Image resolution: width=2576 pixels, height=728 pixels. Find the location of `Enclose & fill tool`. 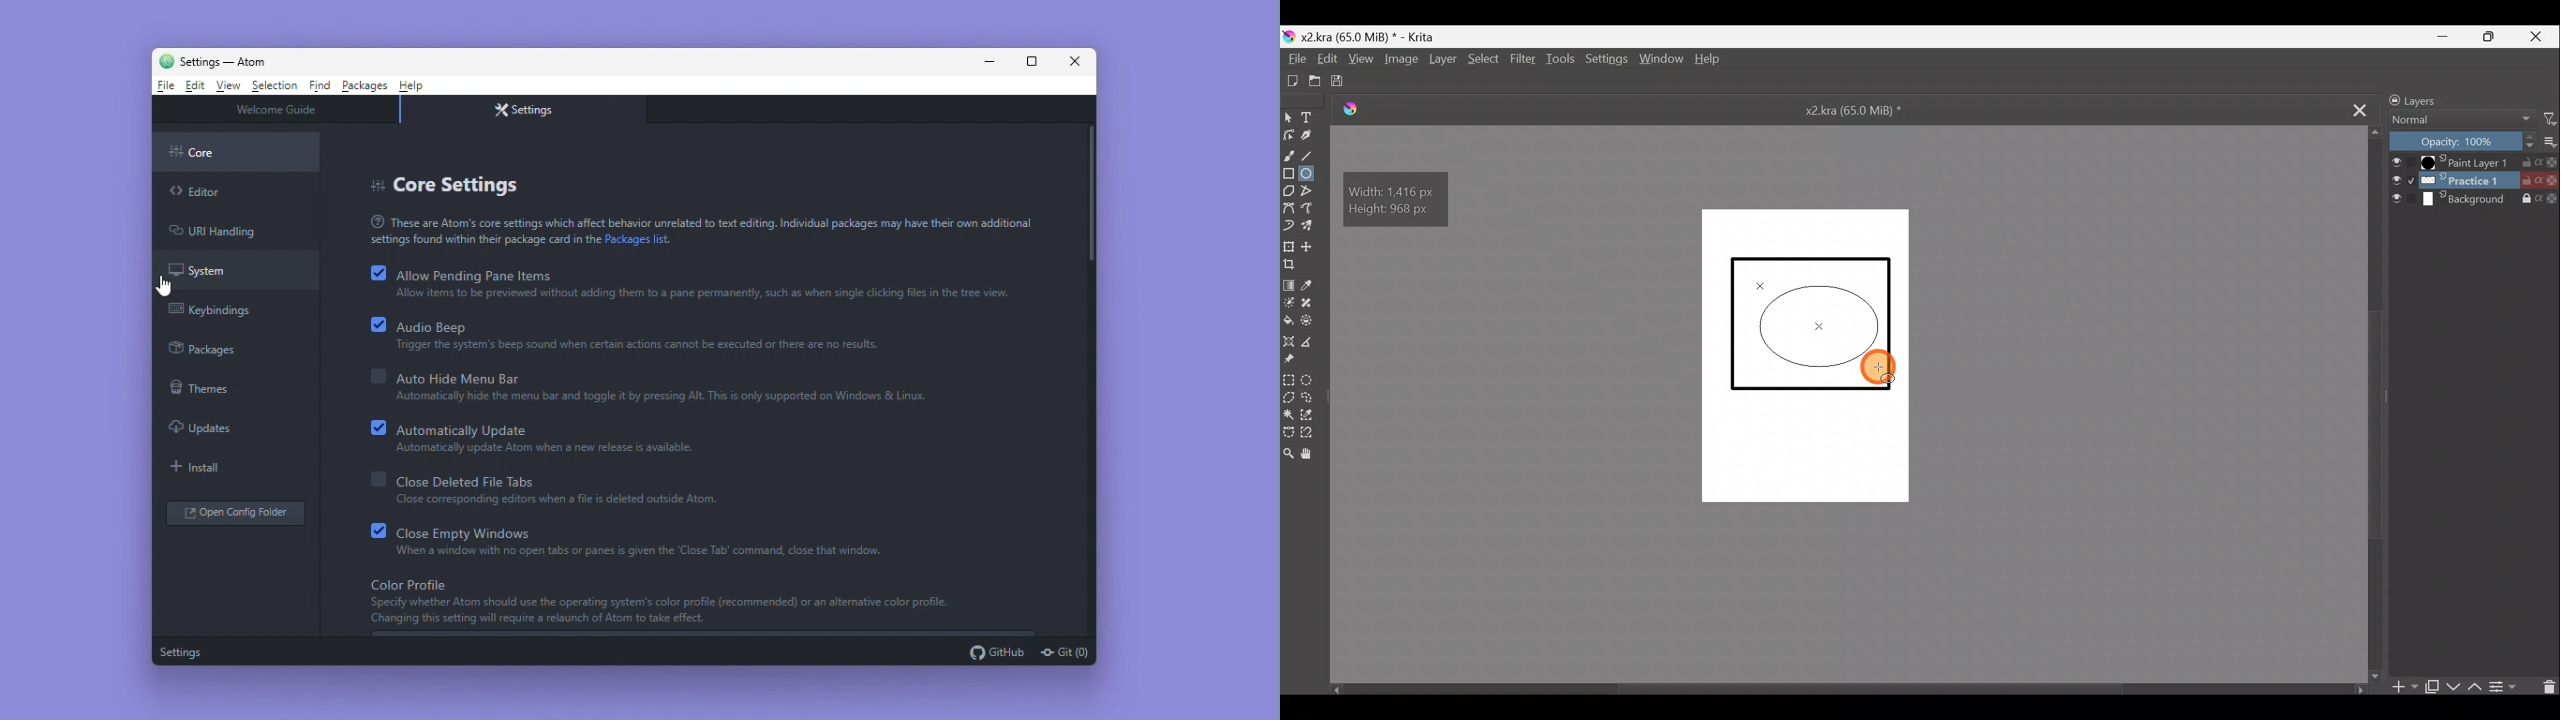

Enclose & fill tool is located at coordinates (1310, 321).